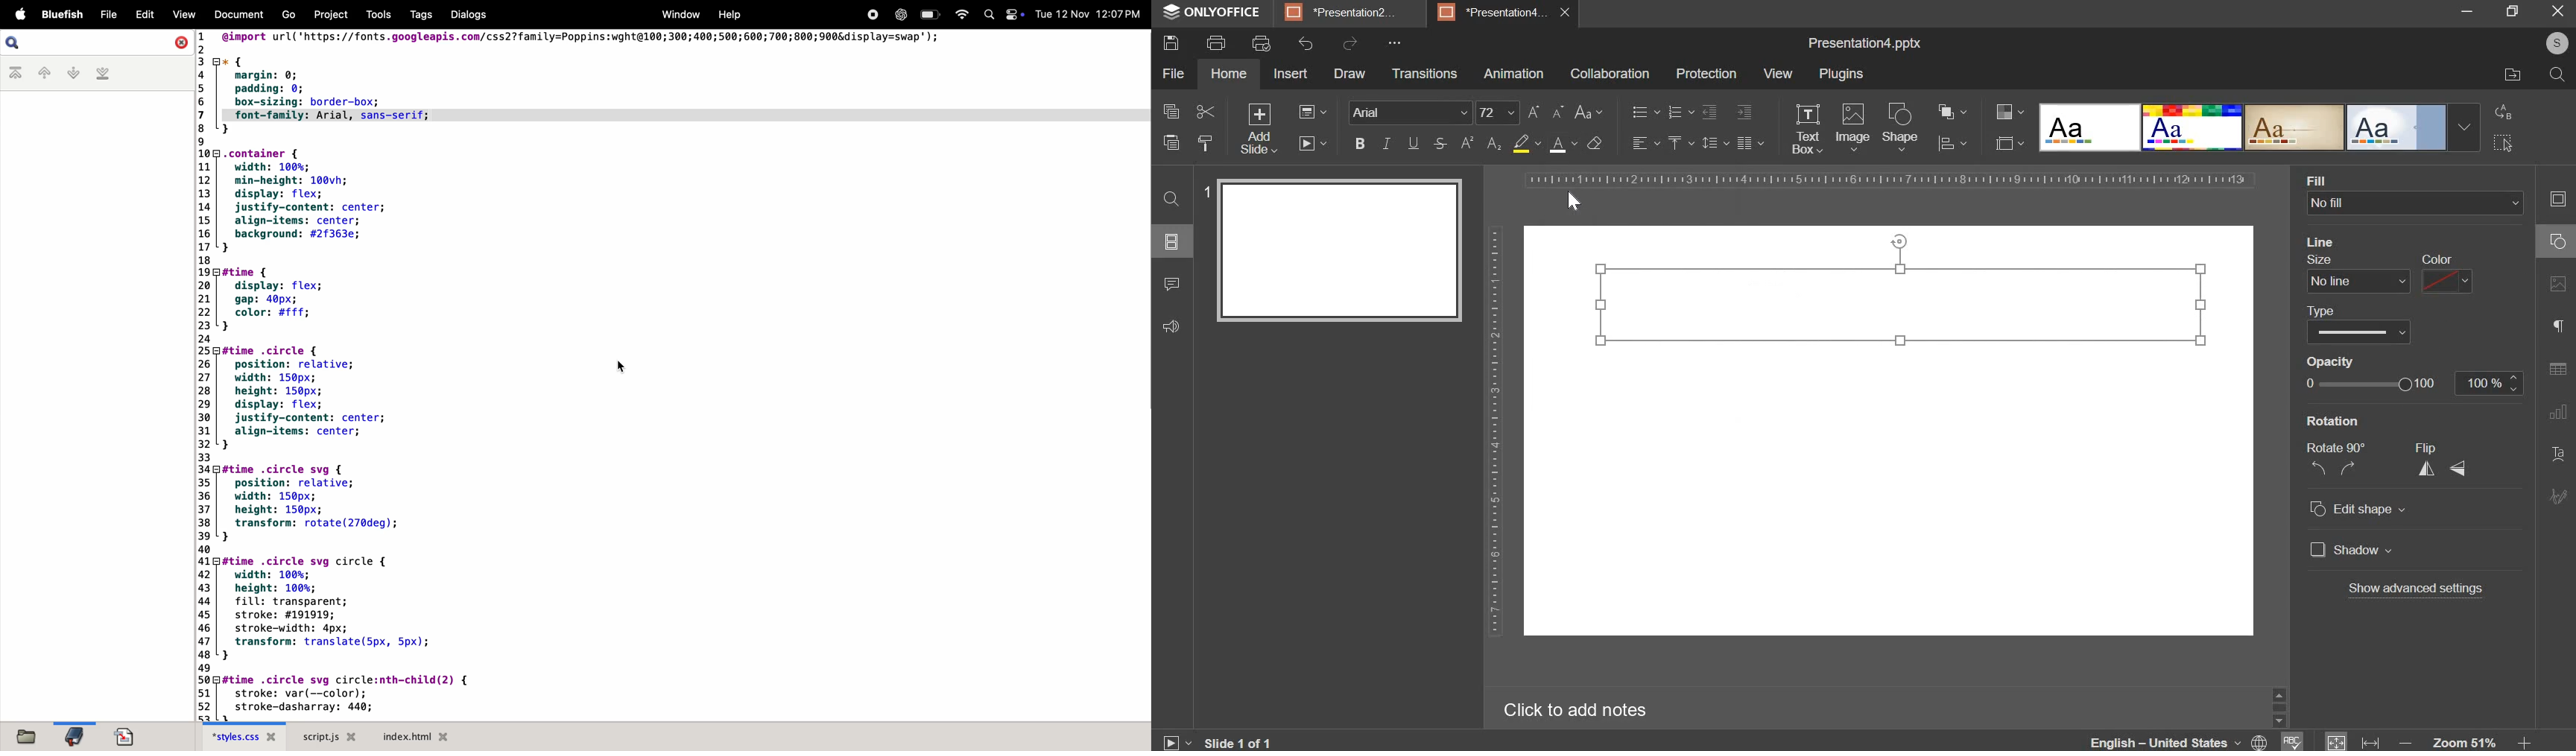  Describe the element at coordinates (2504, 76) in the screenshot. I see `File` at that location.